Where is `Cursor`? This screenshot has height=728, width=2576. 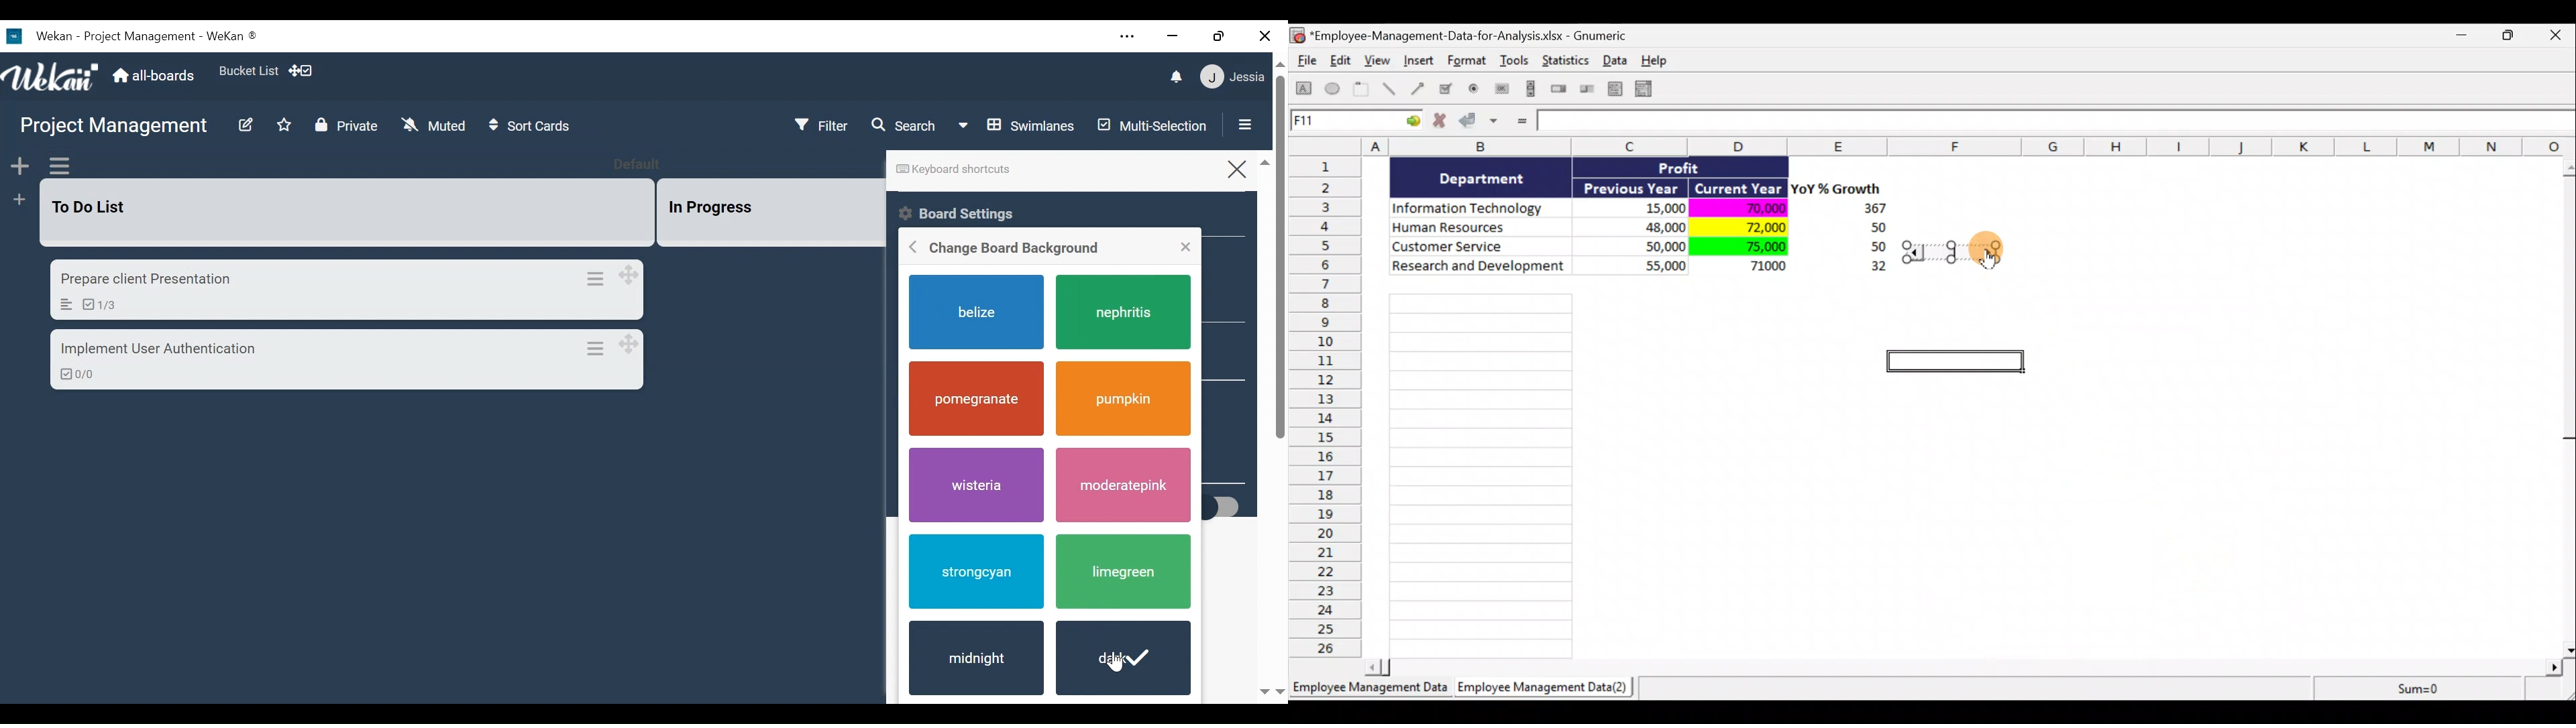 Cursor is located at coordinates (1992, 250).